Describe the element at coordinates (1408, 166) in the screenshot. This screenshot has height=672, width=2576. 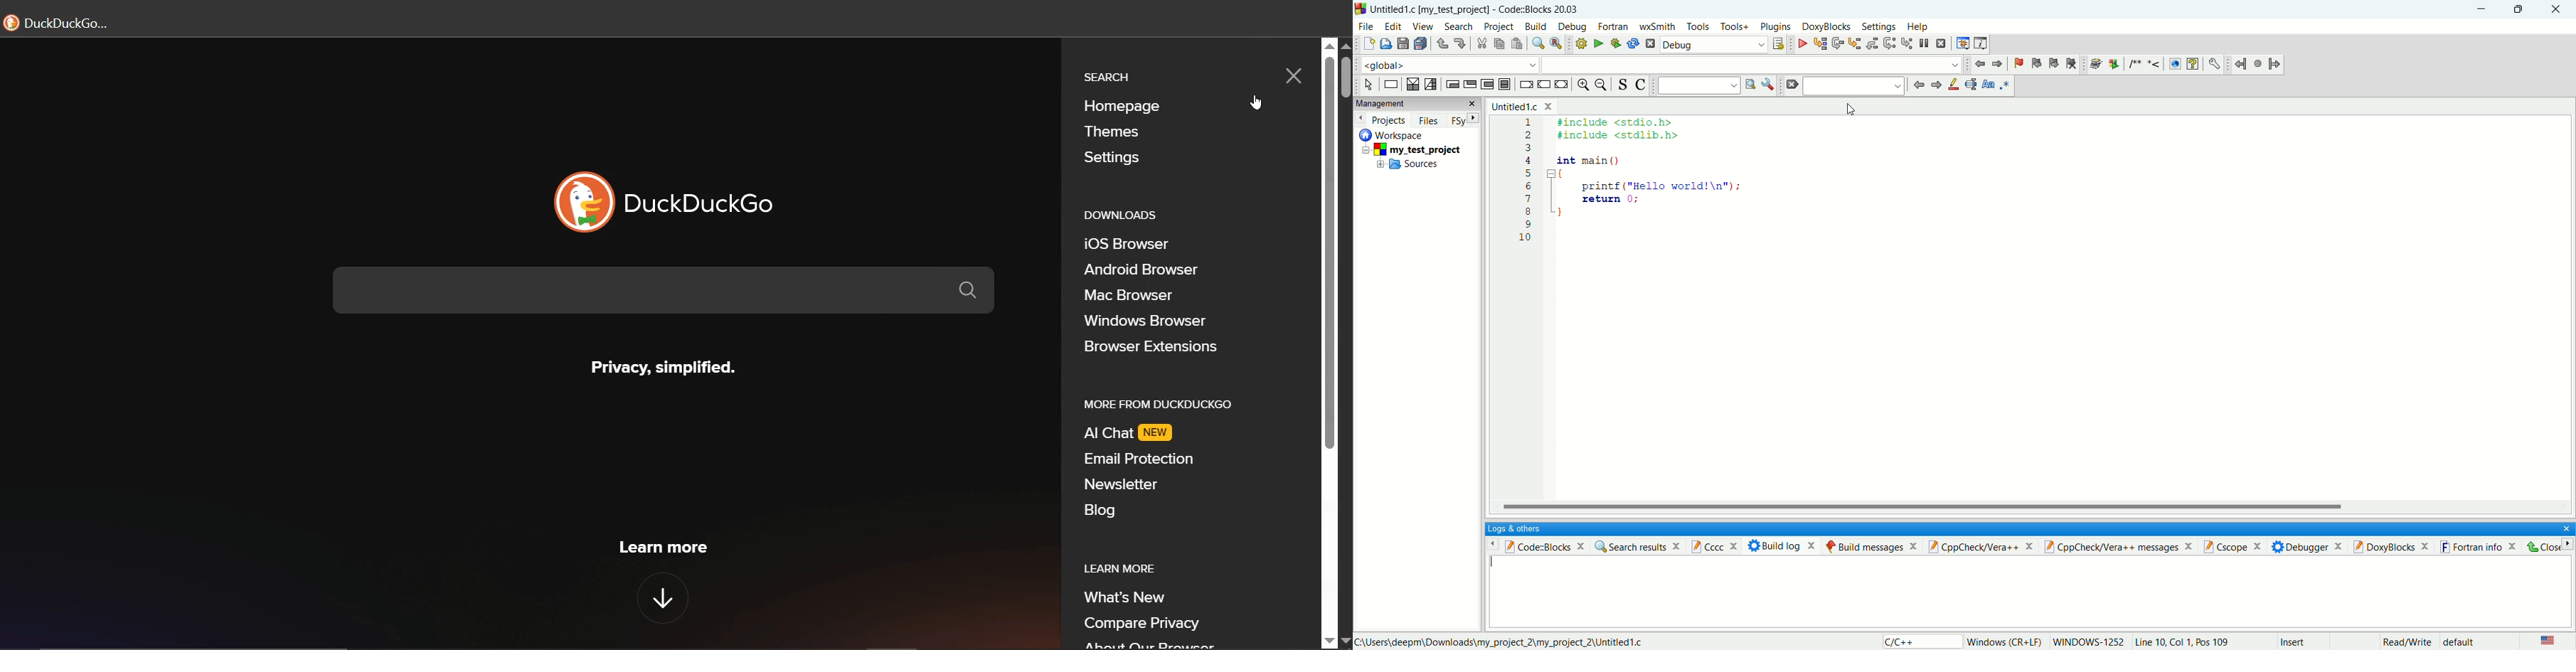
I see `sources` at that location.